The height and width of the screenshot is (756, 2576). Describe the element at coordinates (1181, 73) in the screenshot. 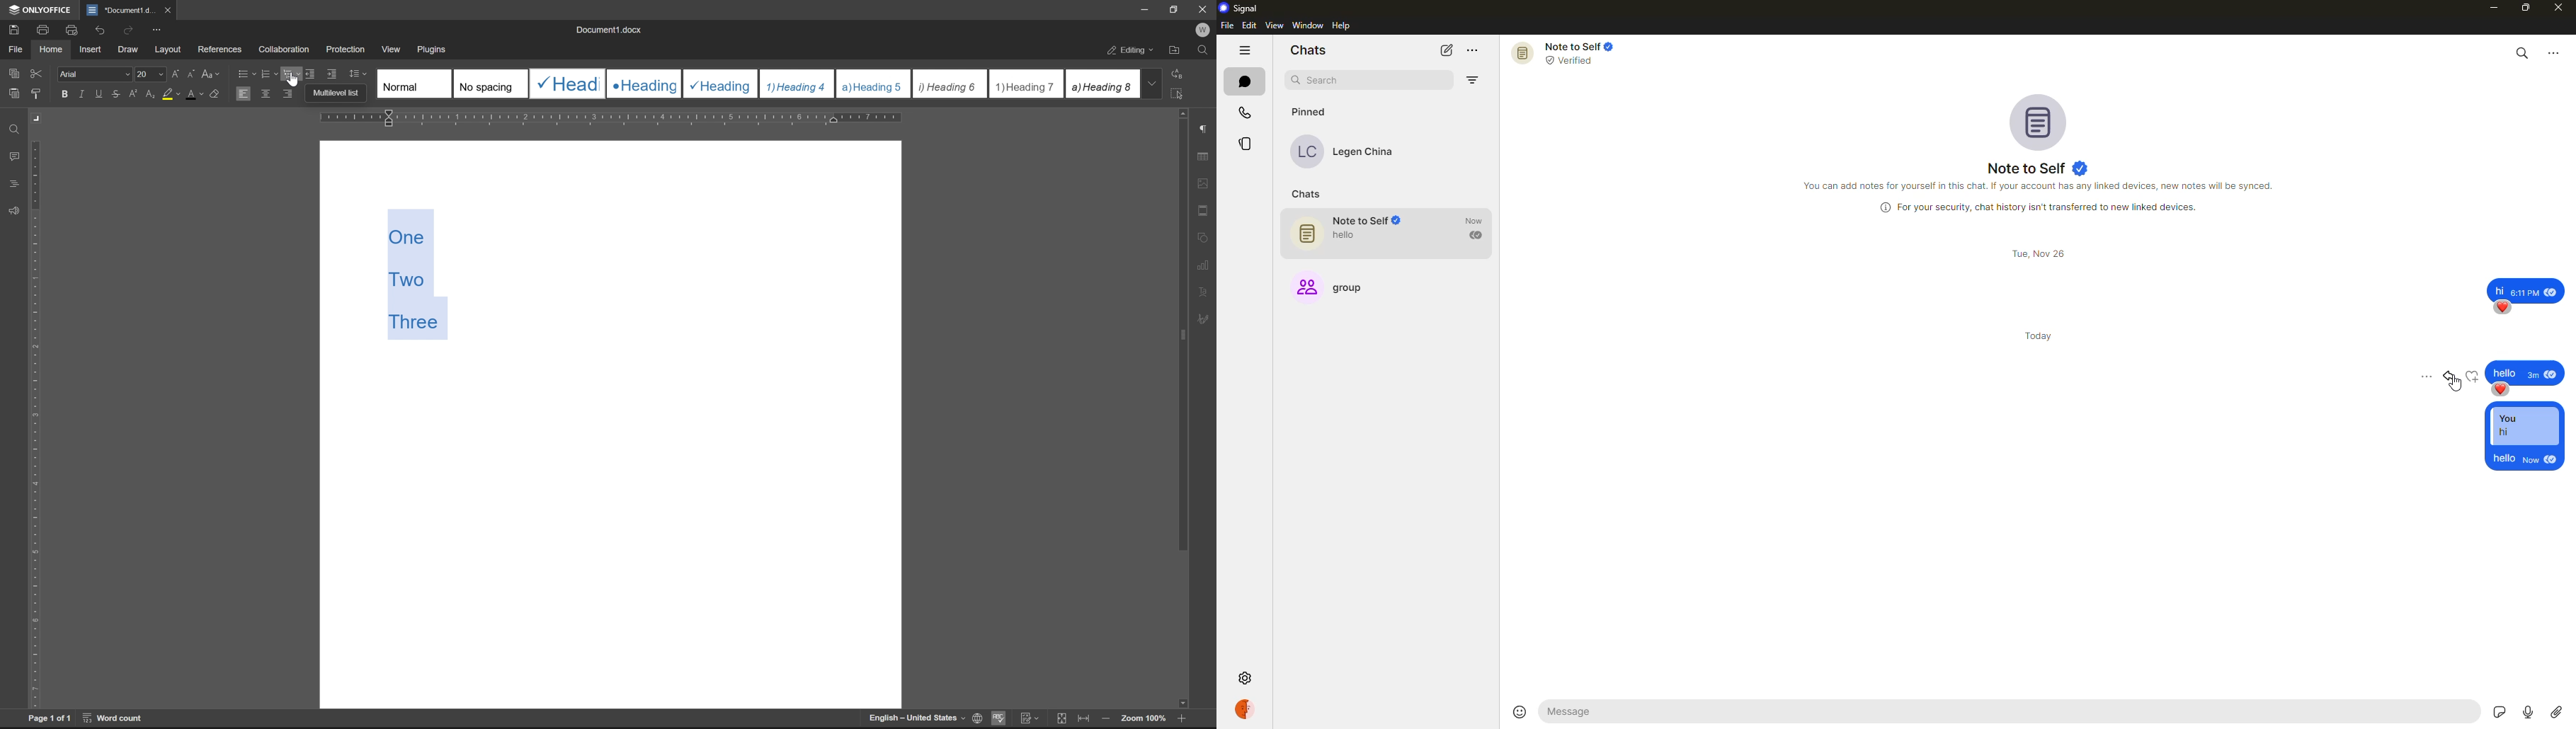

I see `replace` at that location.